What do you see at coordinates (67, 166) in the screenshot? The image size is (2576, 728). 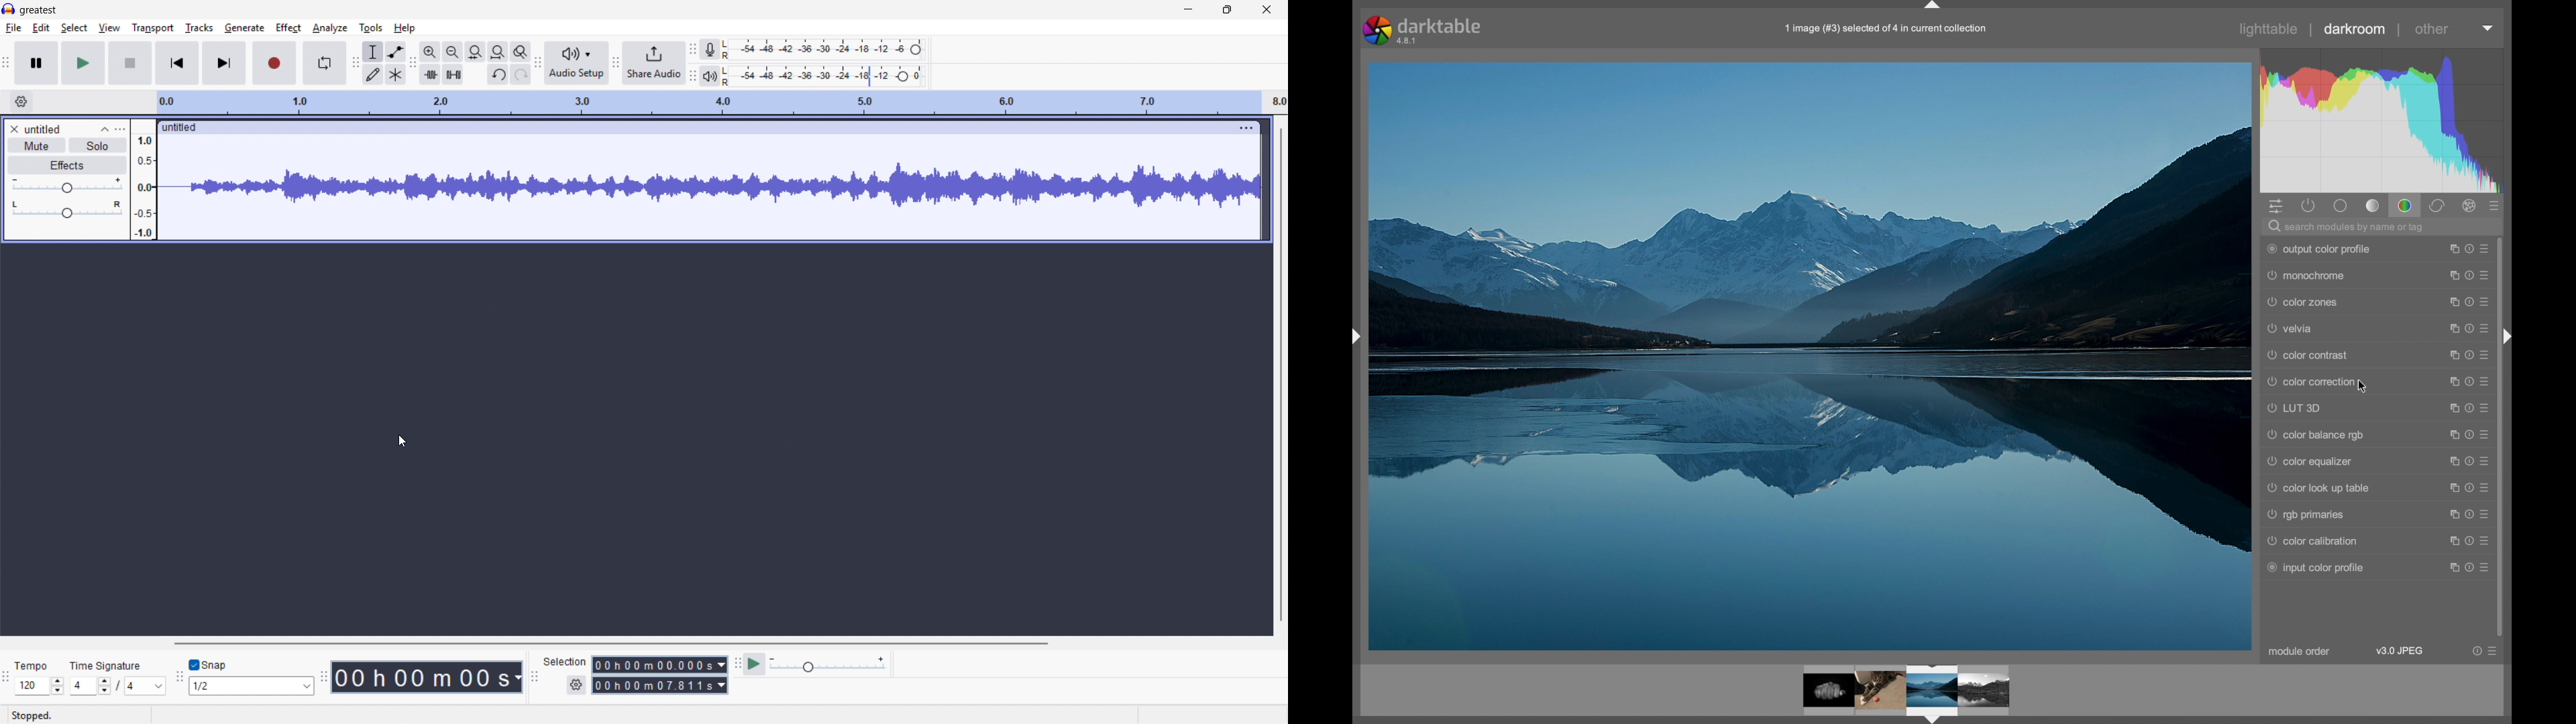 I see `effects` at bounding box center [67, 166].